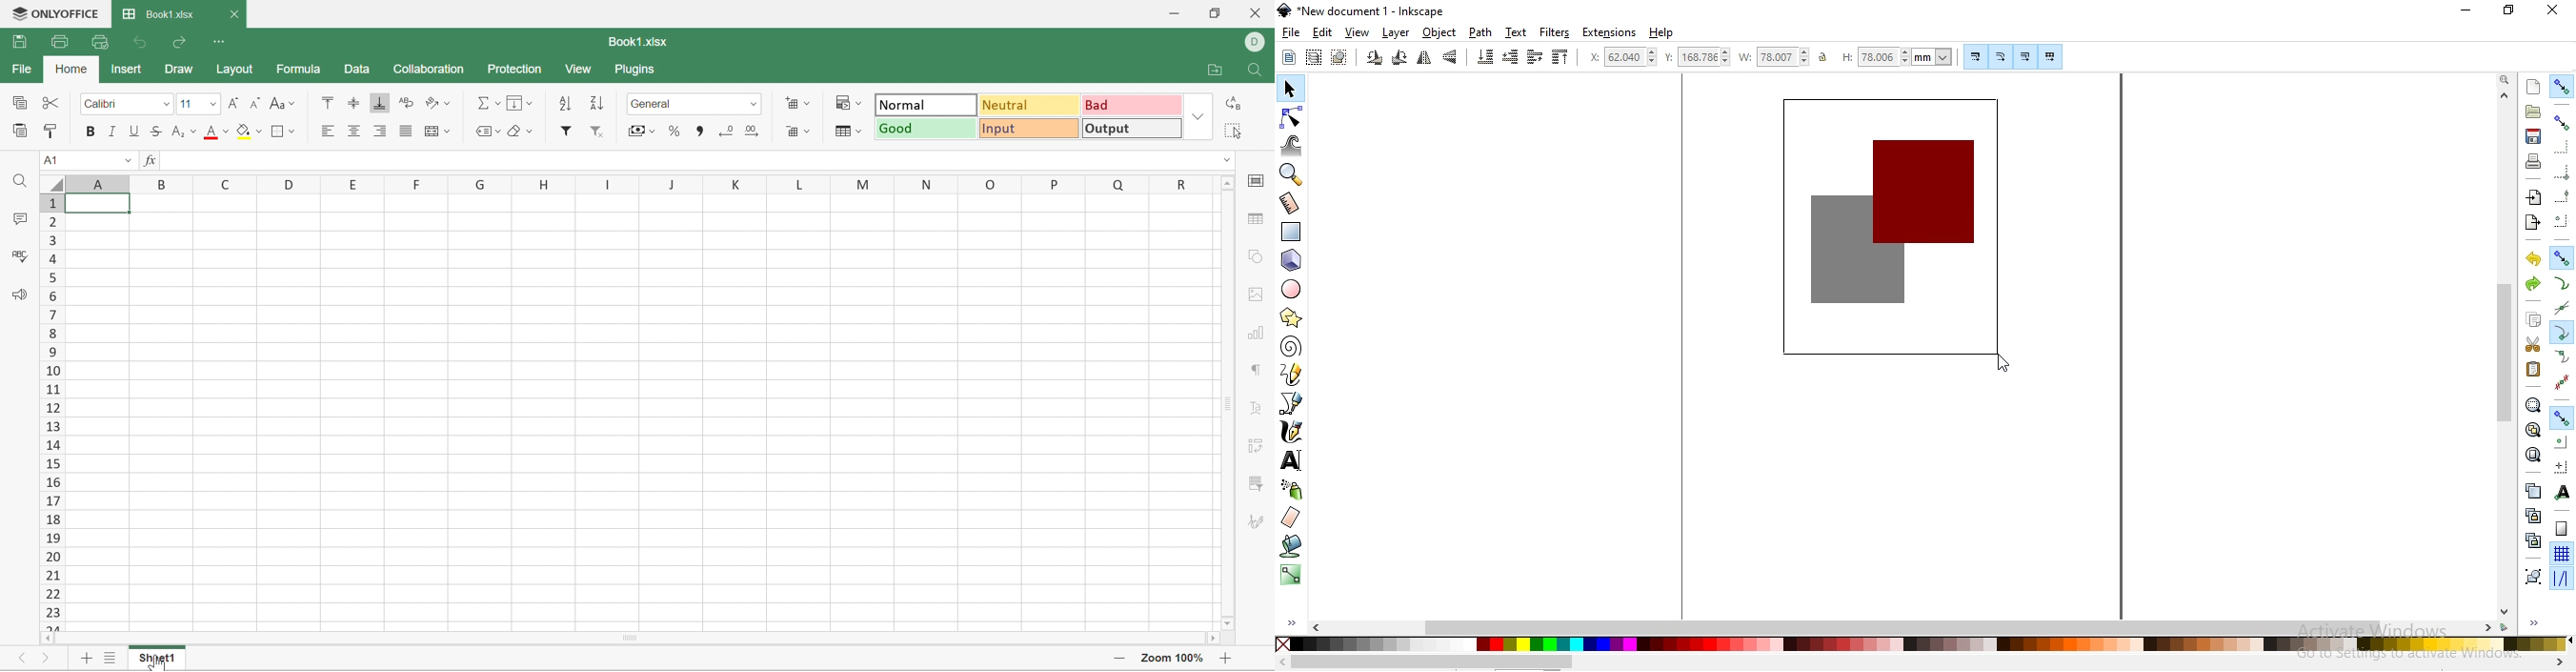  I want to click on Calibri, so click(113, 104).